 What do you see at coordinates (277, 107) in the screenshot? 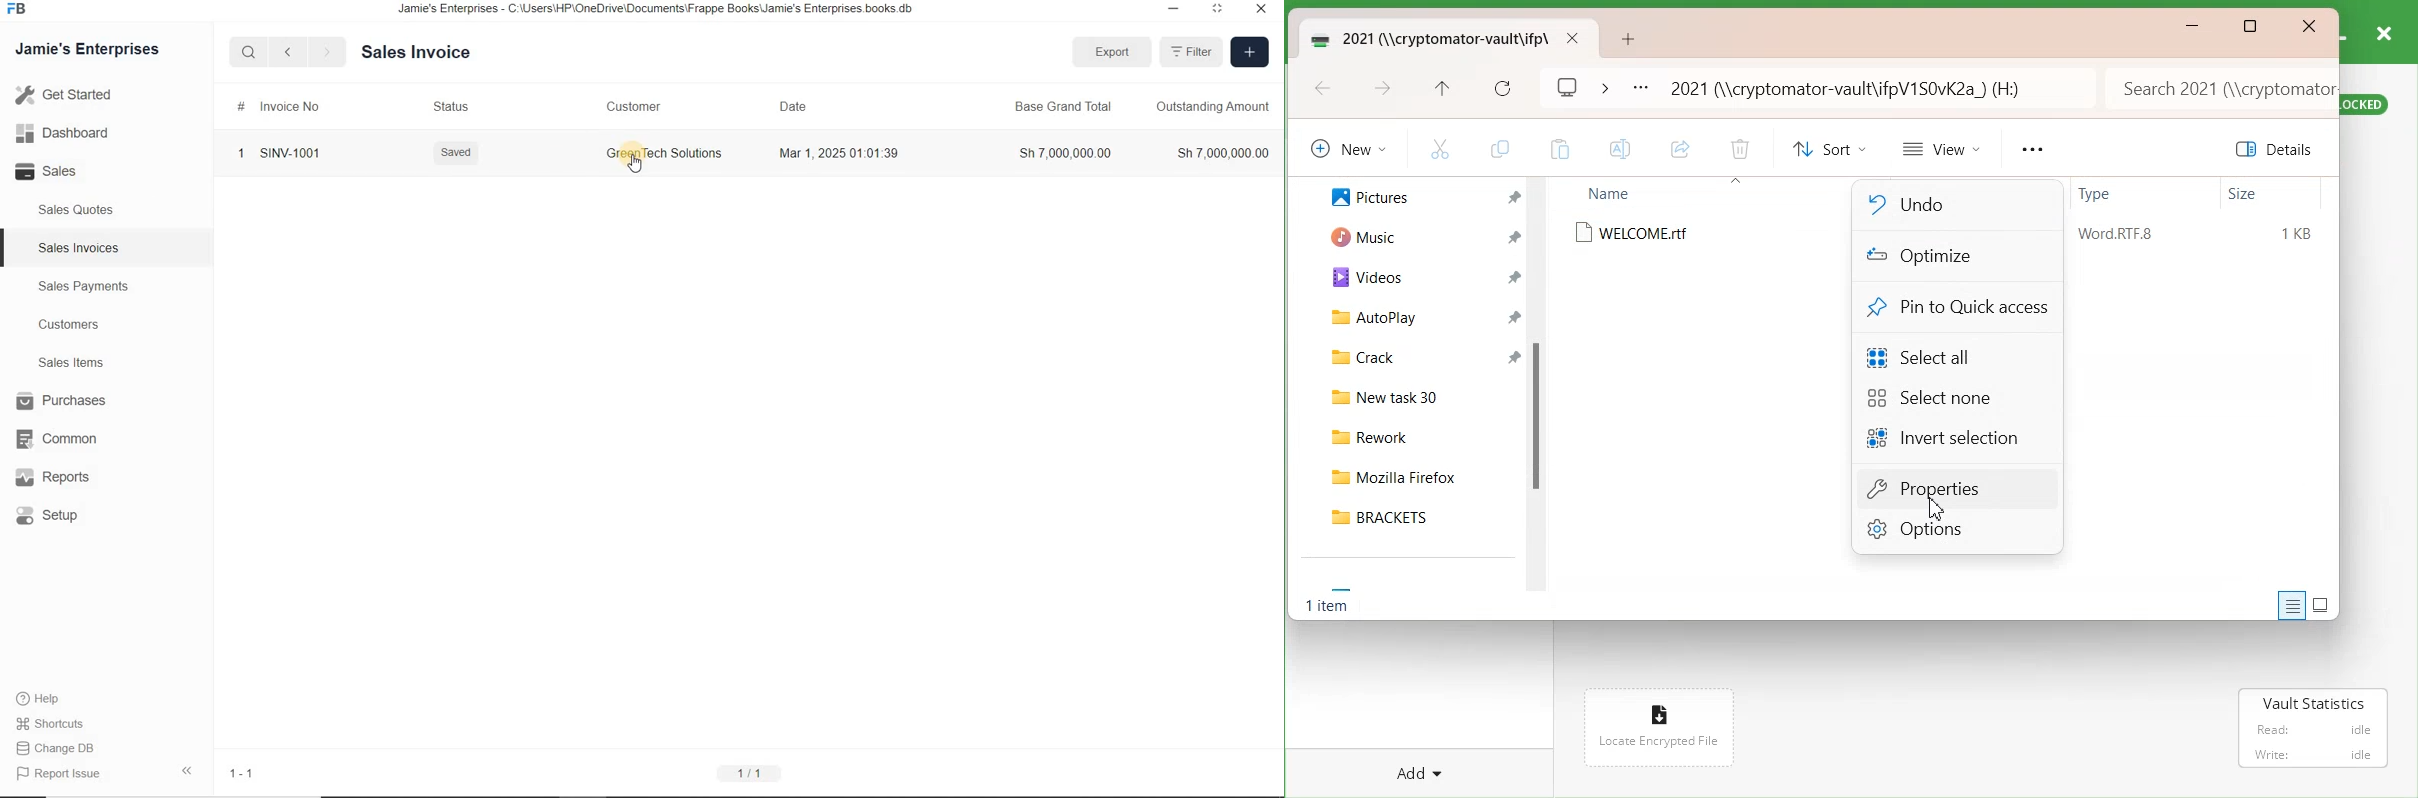
I see `Invoice No` at bounding box center [277, 107].